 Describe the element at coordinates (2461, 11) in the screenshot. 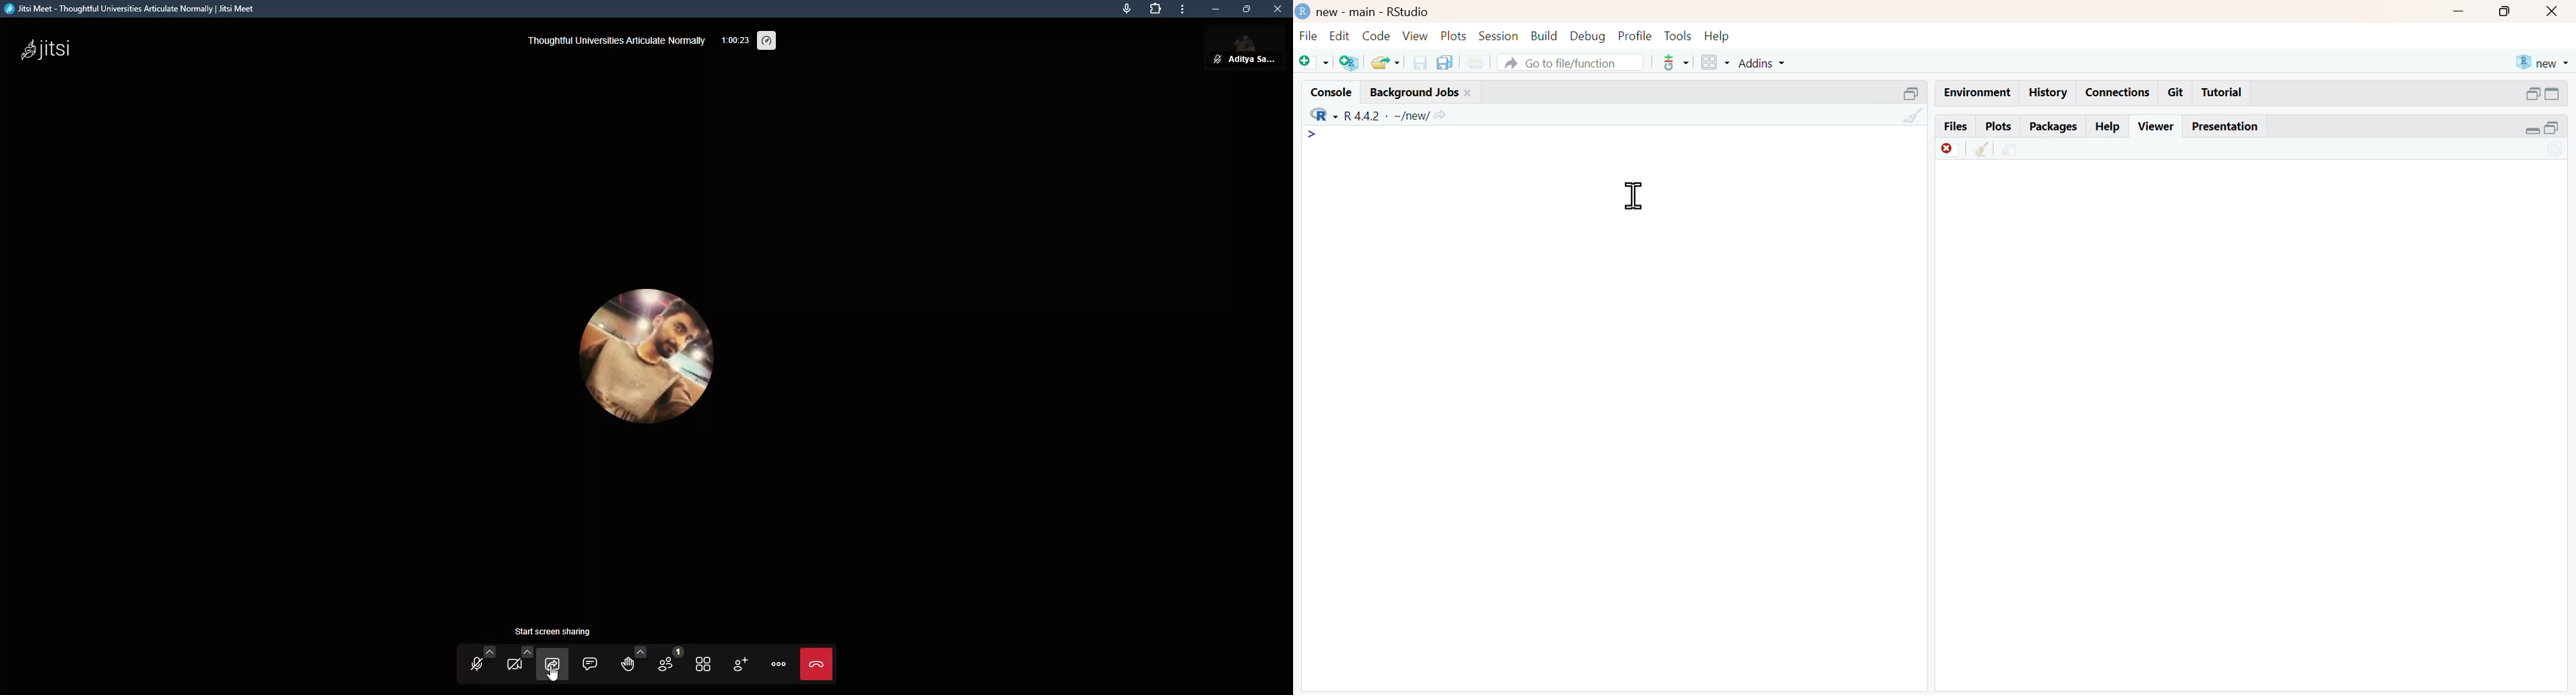

I see `minimize` at that location.